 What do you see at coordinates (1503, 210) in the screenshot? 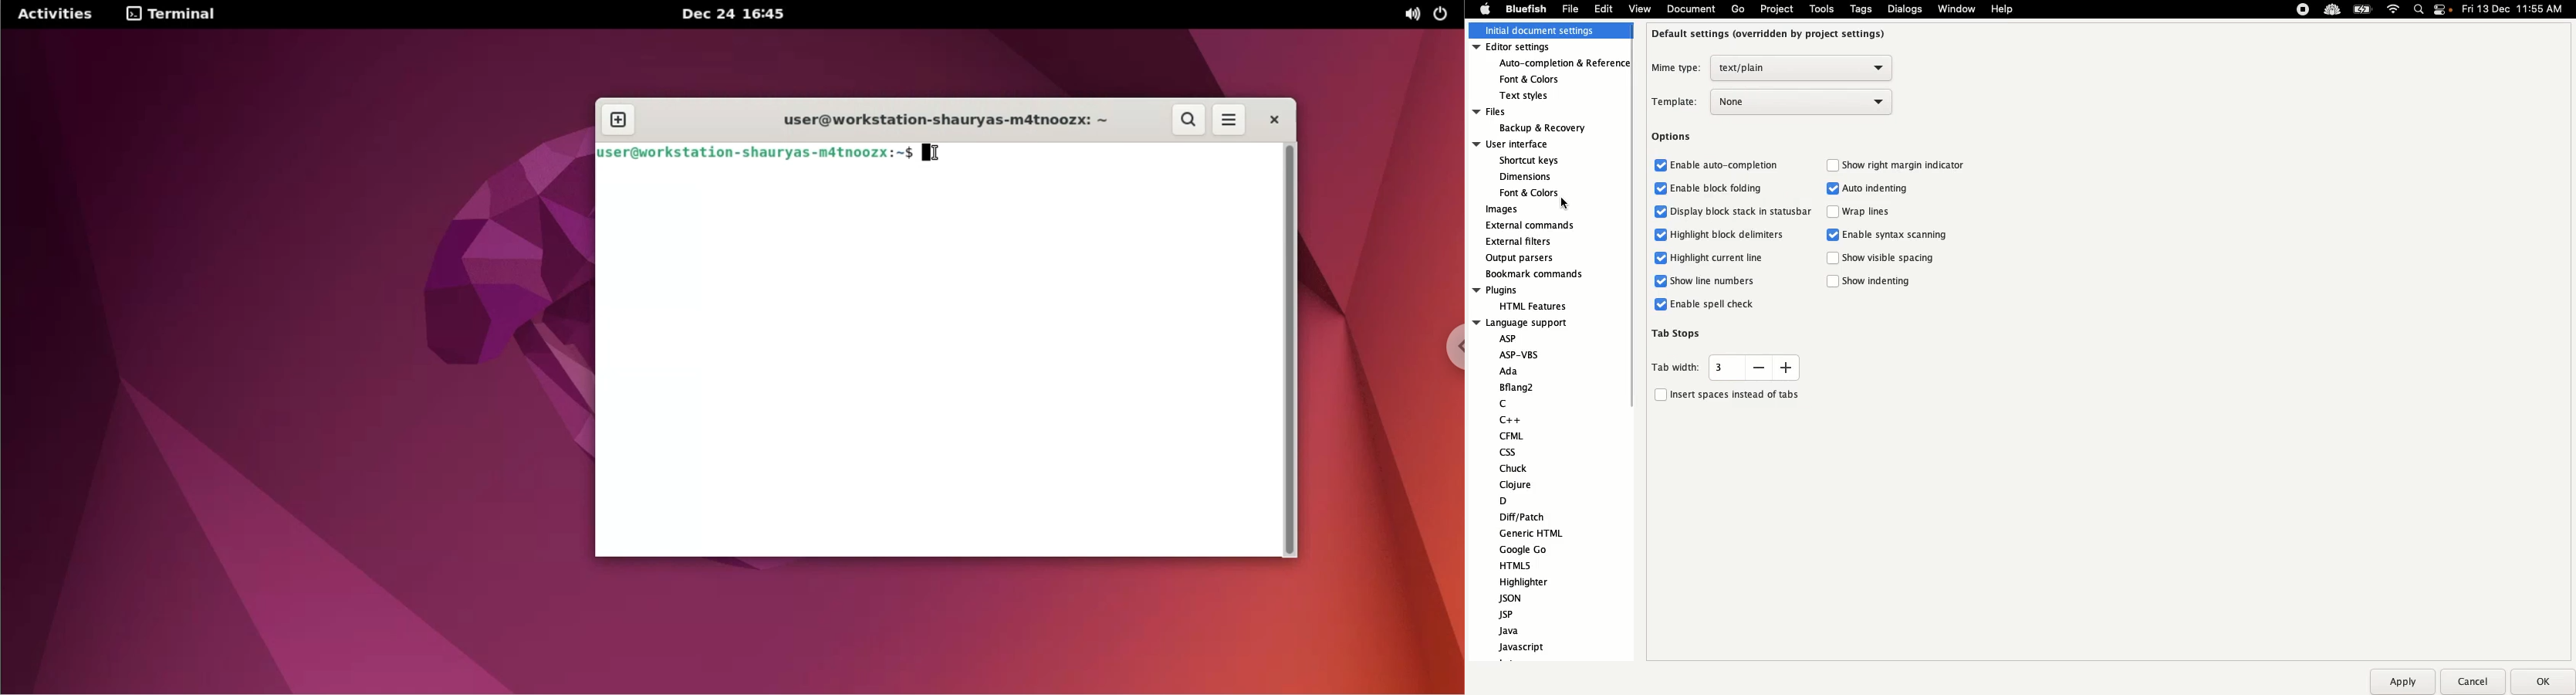
I see `Images` at bounding box center [1503, 210].